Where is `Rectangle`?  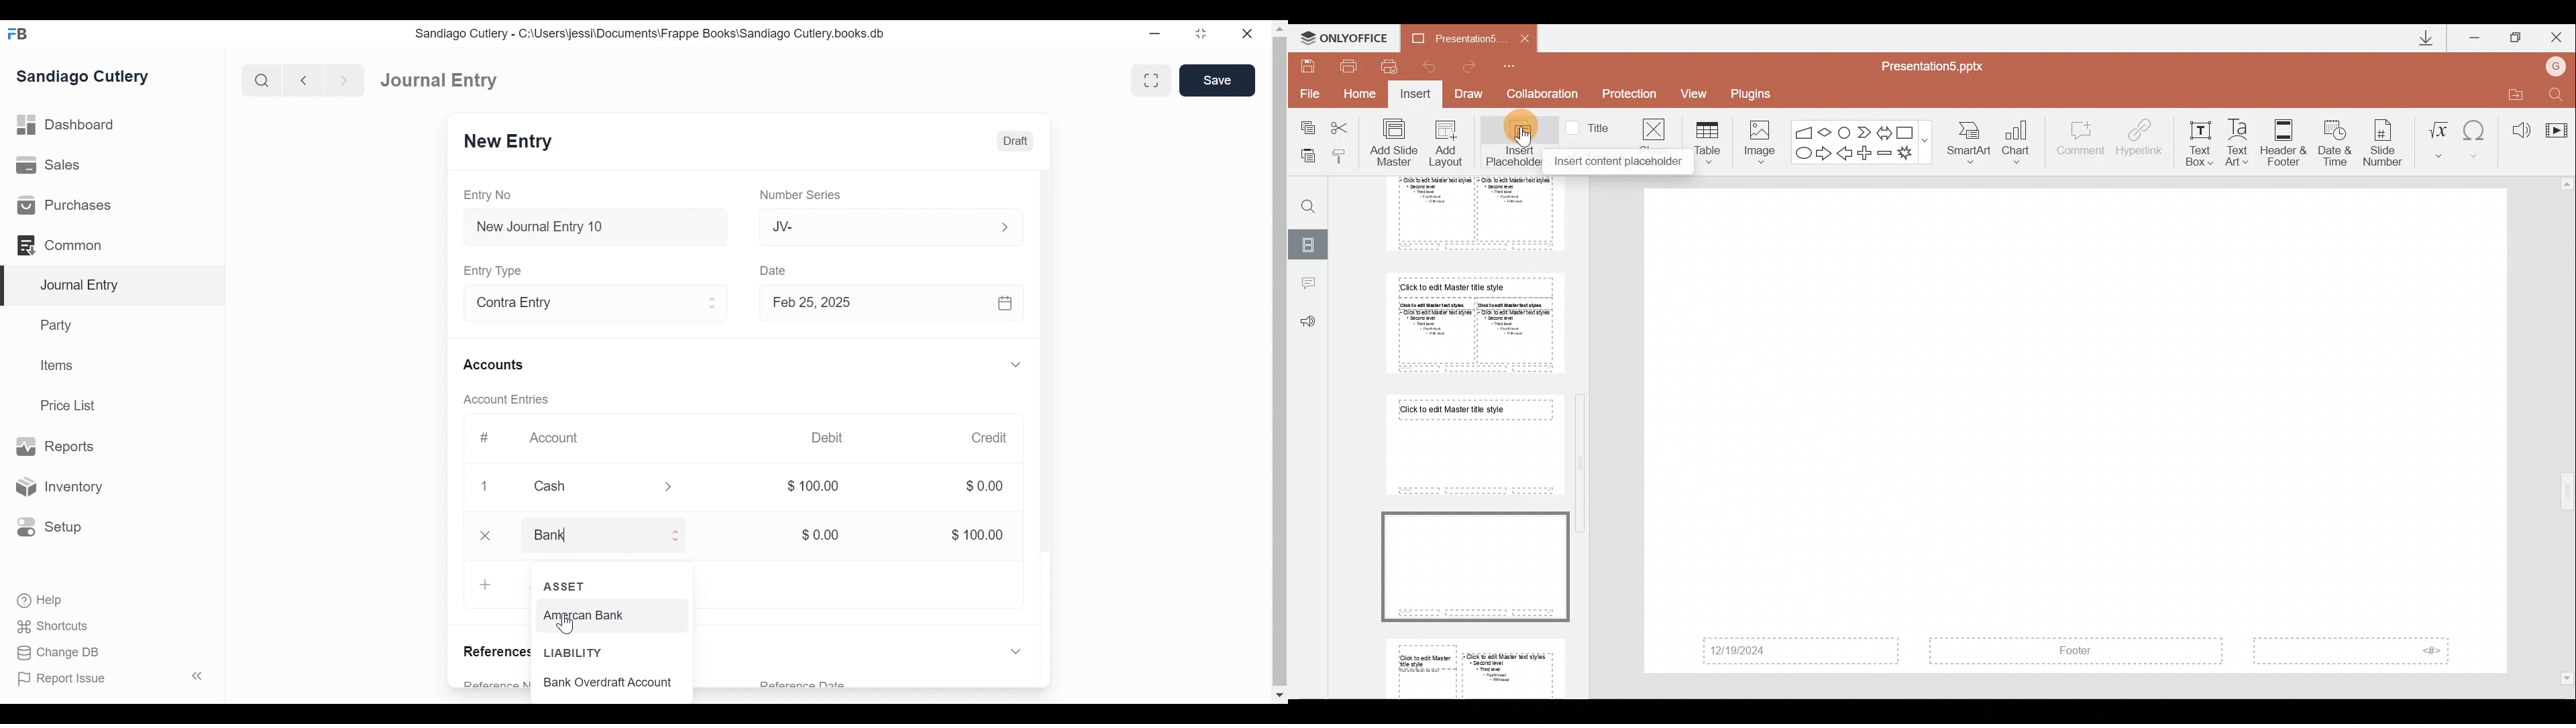 Rectangle is located at coordinates (1907, 131).